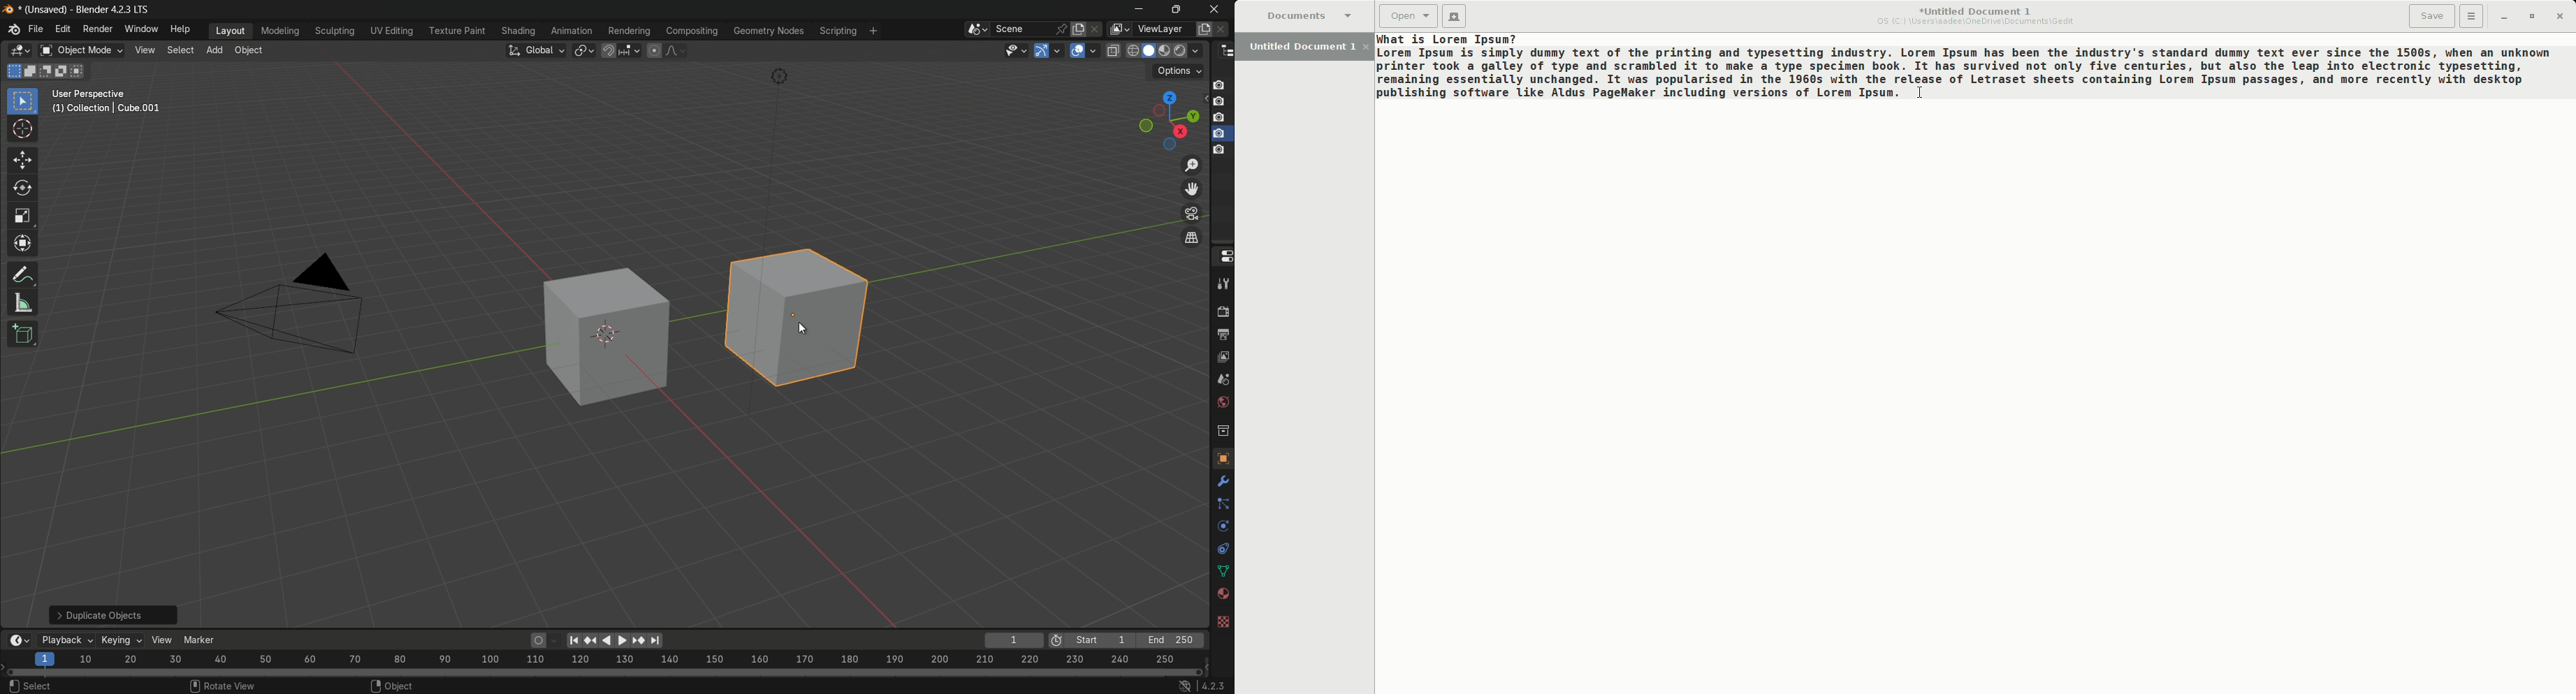 This screenshot has height=700, width=2576. Describe the element at coordinates (1033, 686) in the screenshot. I see `Alt Navigate` at that location.